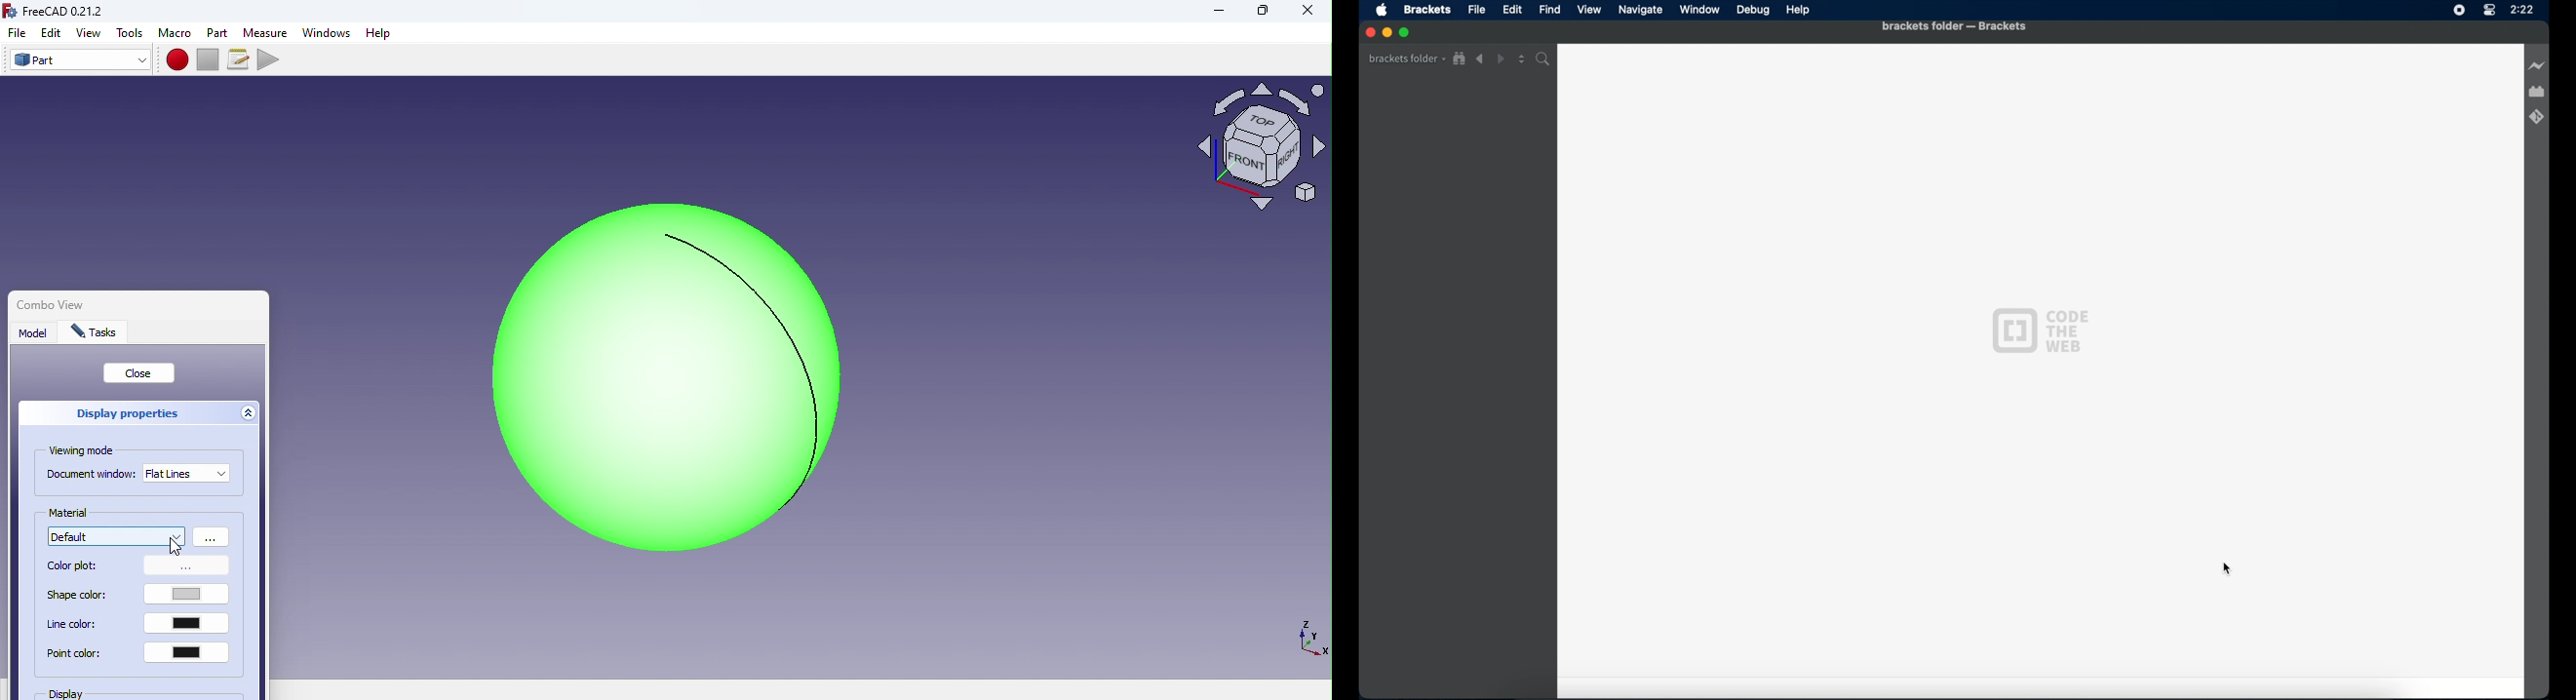 Image resolution: width=2576 pixels, height=700 pixels. Describe the element at coordinates (59, 12) in the screenshot. I see `FreeCAD logo` at that location.